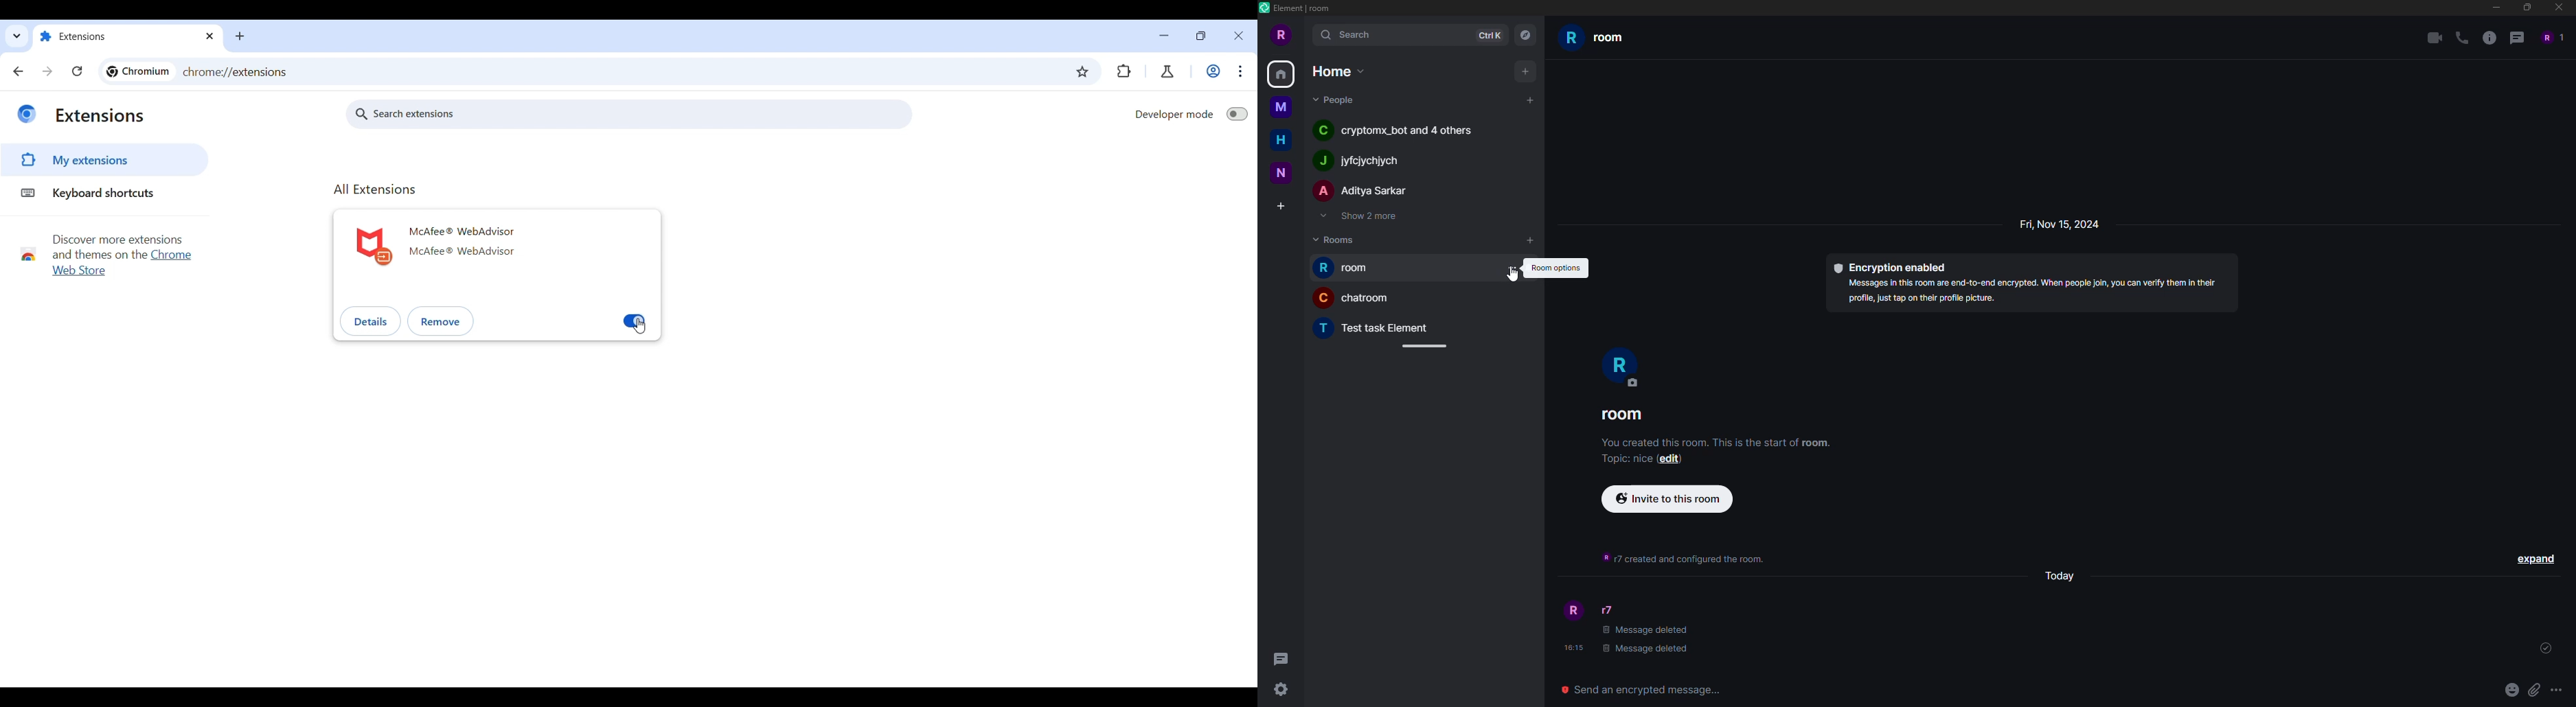 This screenshot has width=2576, height=728. What do you see at coordinates (1363, 160) in the screenshot?
I see `J iyfejychiych` at bounding box center [1363, 160].